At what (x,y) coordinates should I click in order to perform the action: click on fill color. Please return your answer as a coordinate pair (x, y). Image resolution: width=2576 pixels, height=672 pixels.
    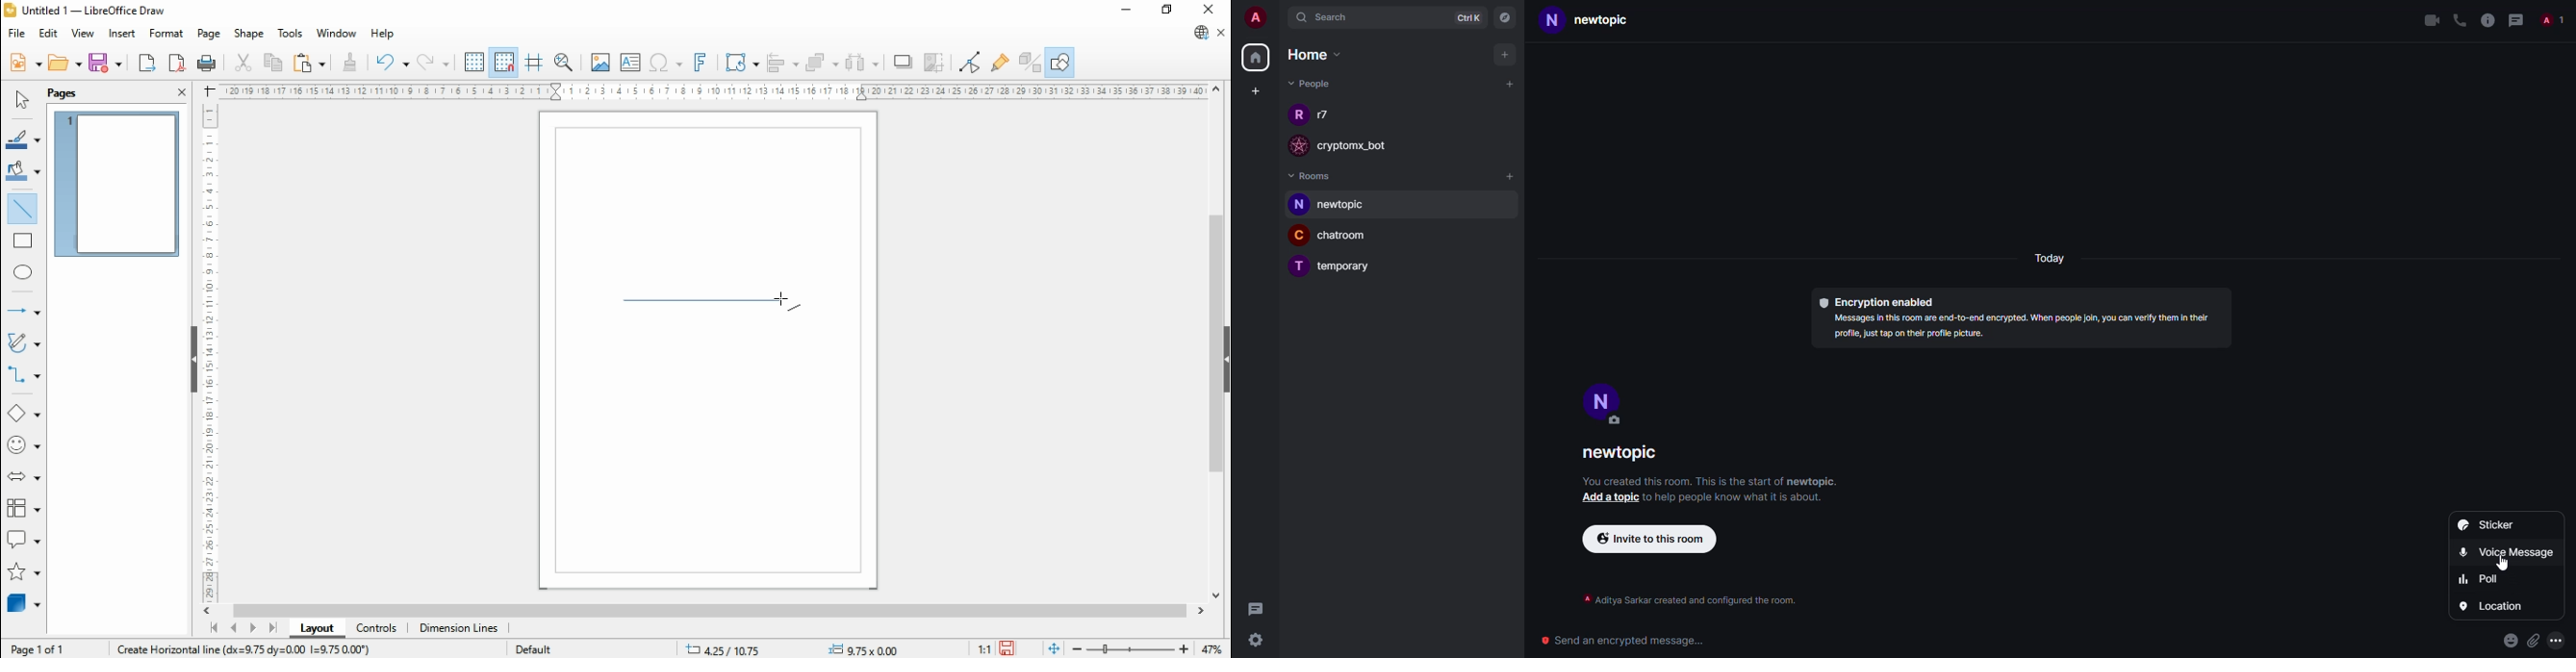
    Looking at the image, I should click on (23, 170).